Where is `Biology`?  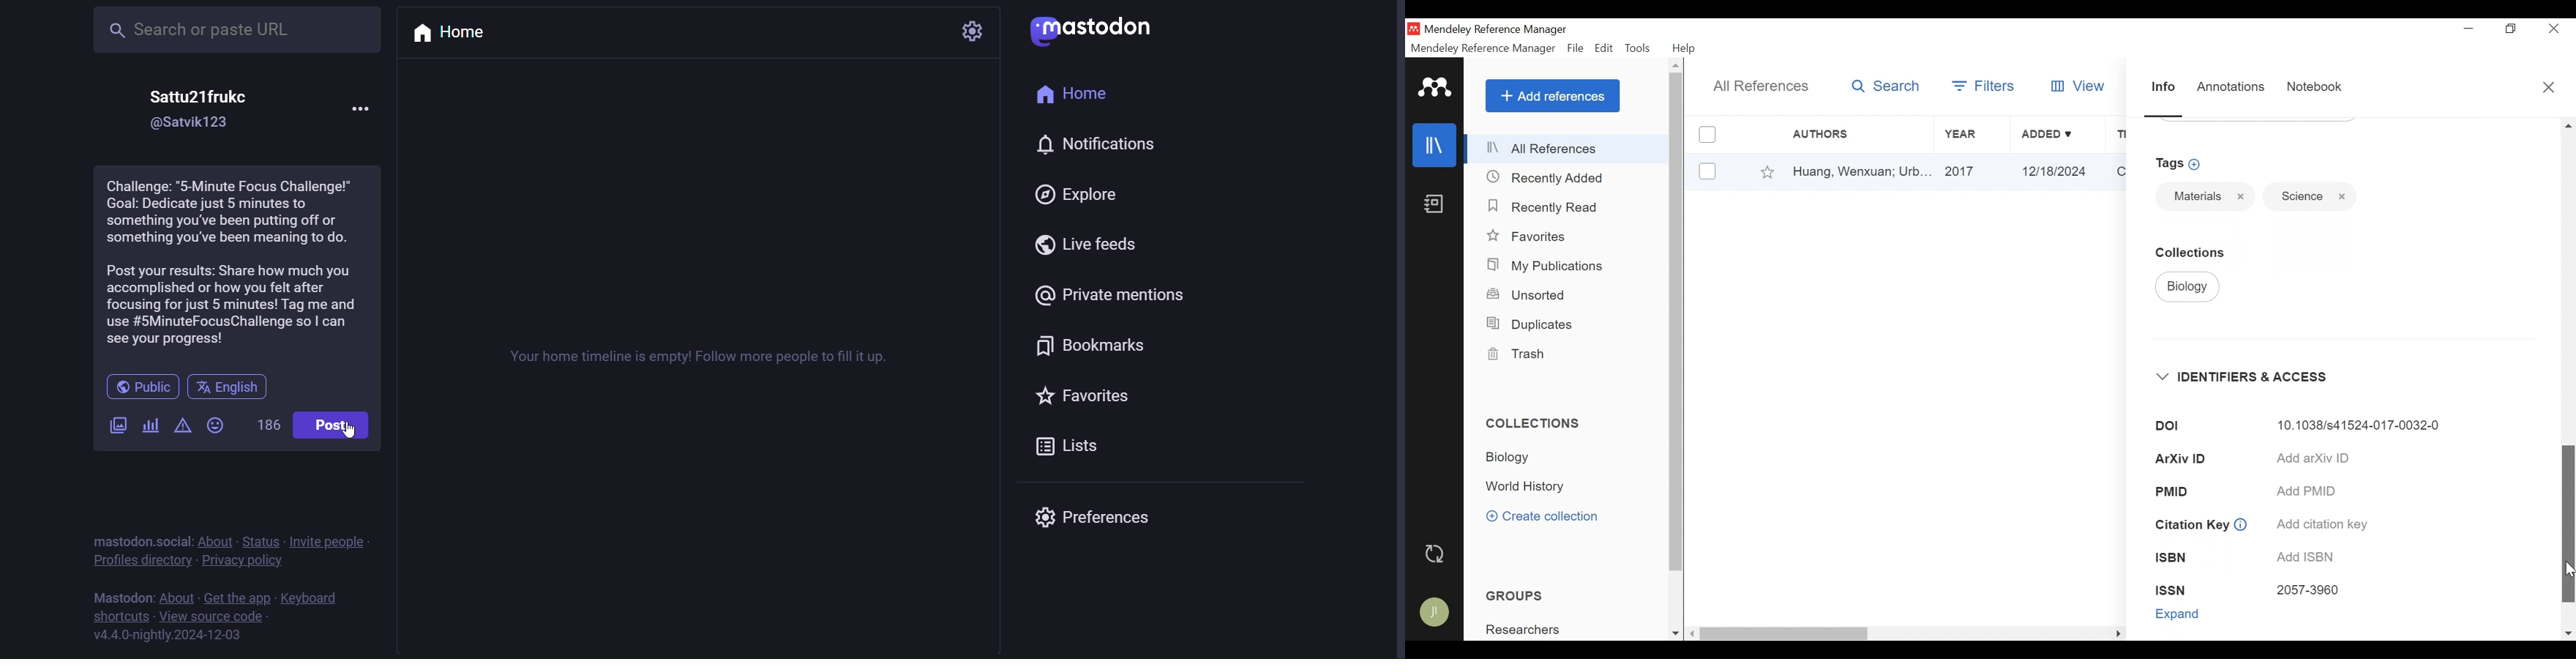 Biology is located at coordinates (2188, 287).